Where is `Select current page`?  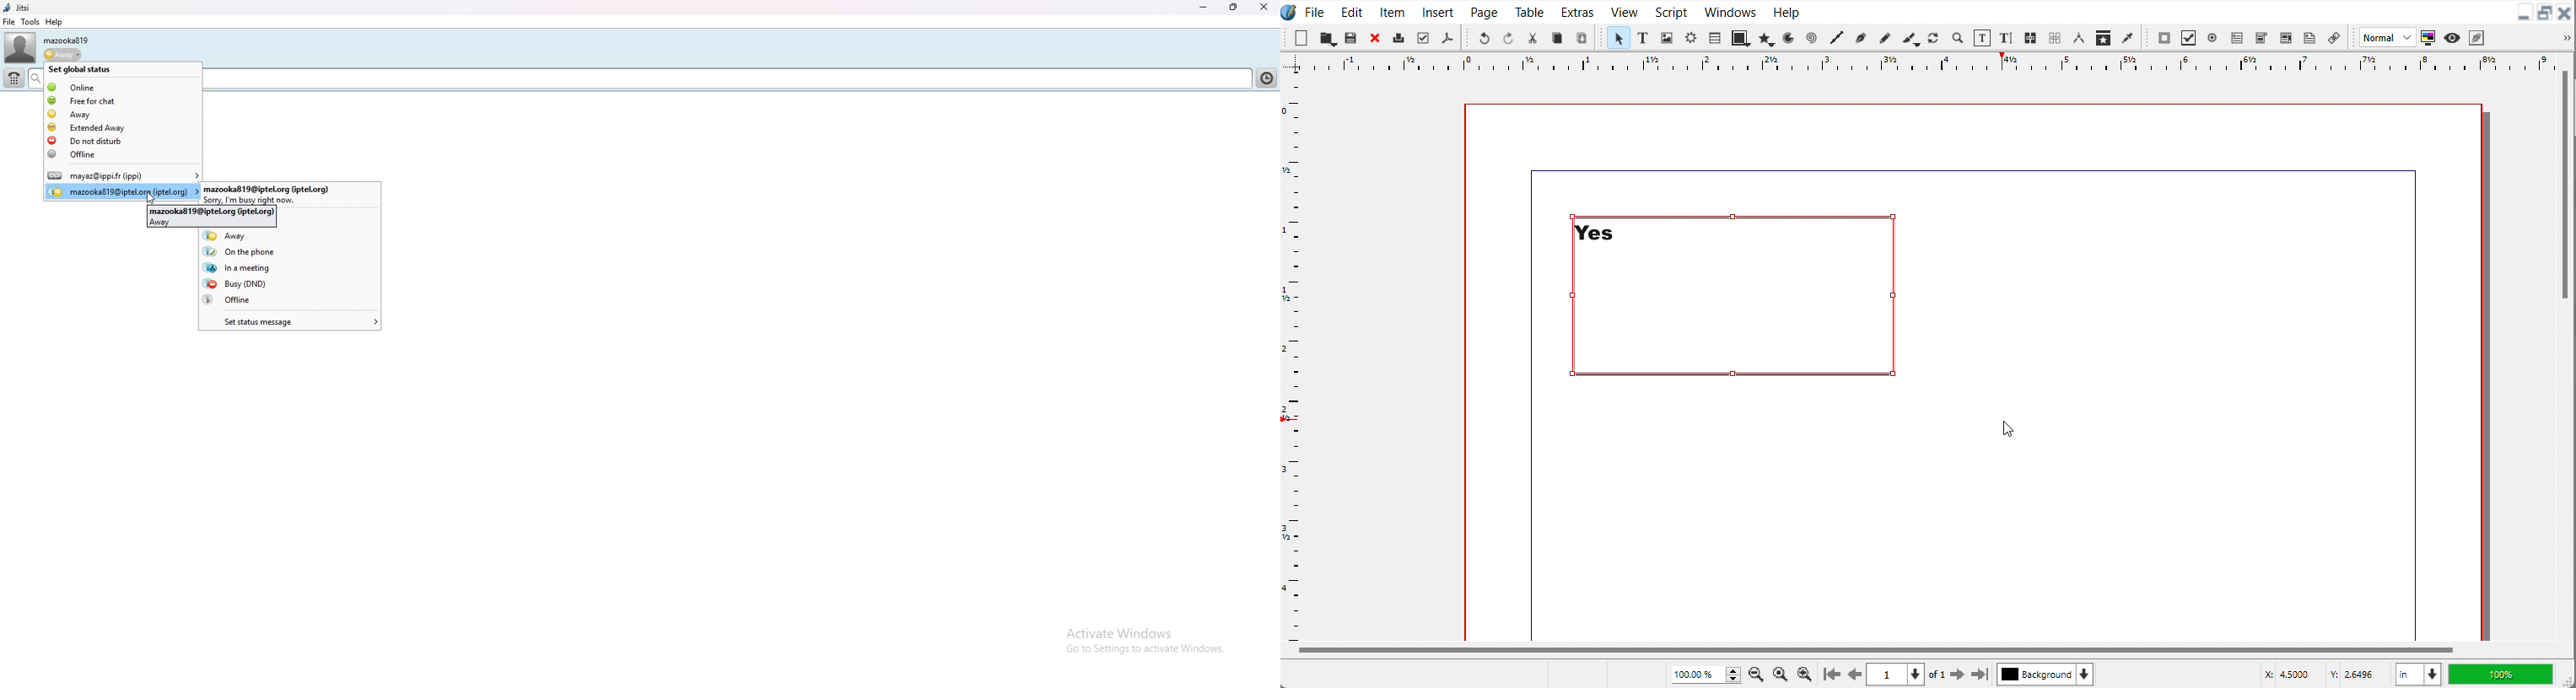 Select current page is located at coordinates (1895, 675).